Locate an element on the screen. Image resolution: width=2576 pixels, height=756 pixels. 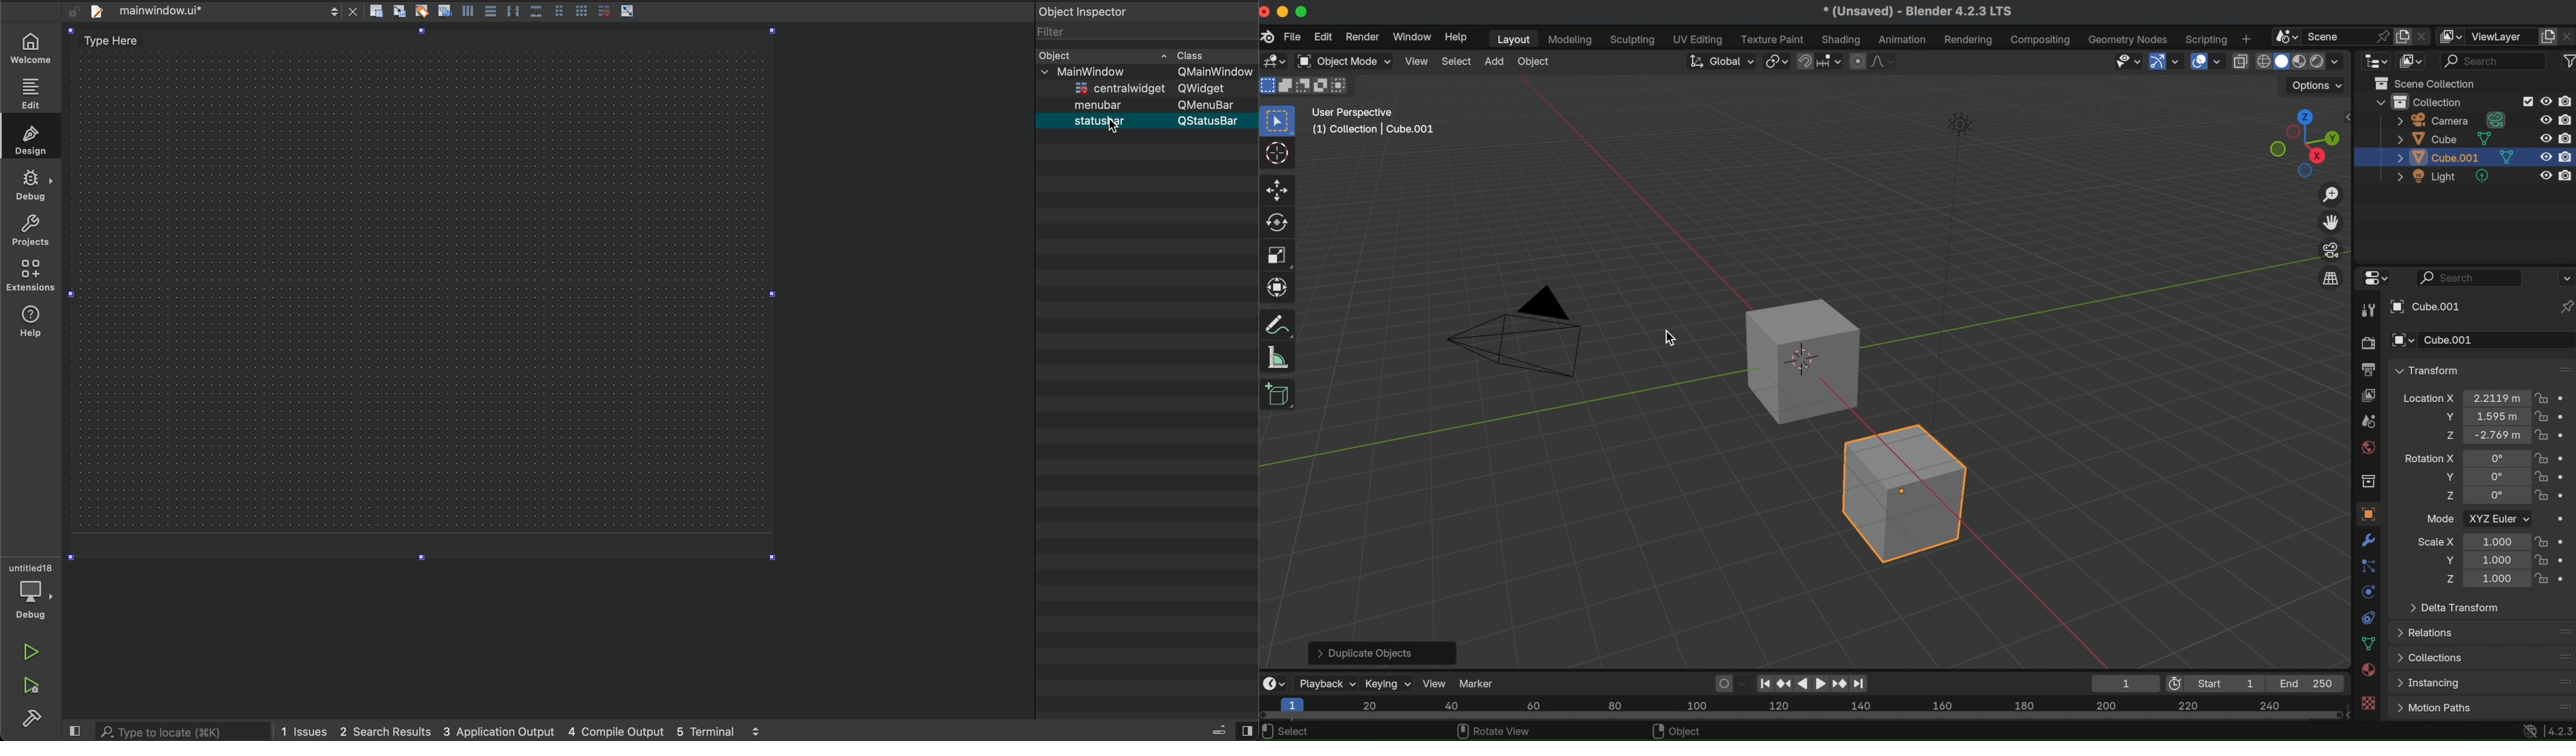
material is located at coordinates (2369, 671).